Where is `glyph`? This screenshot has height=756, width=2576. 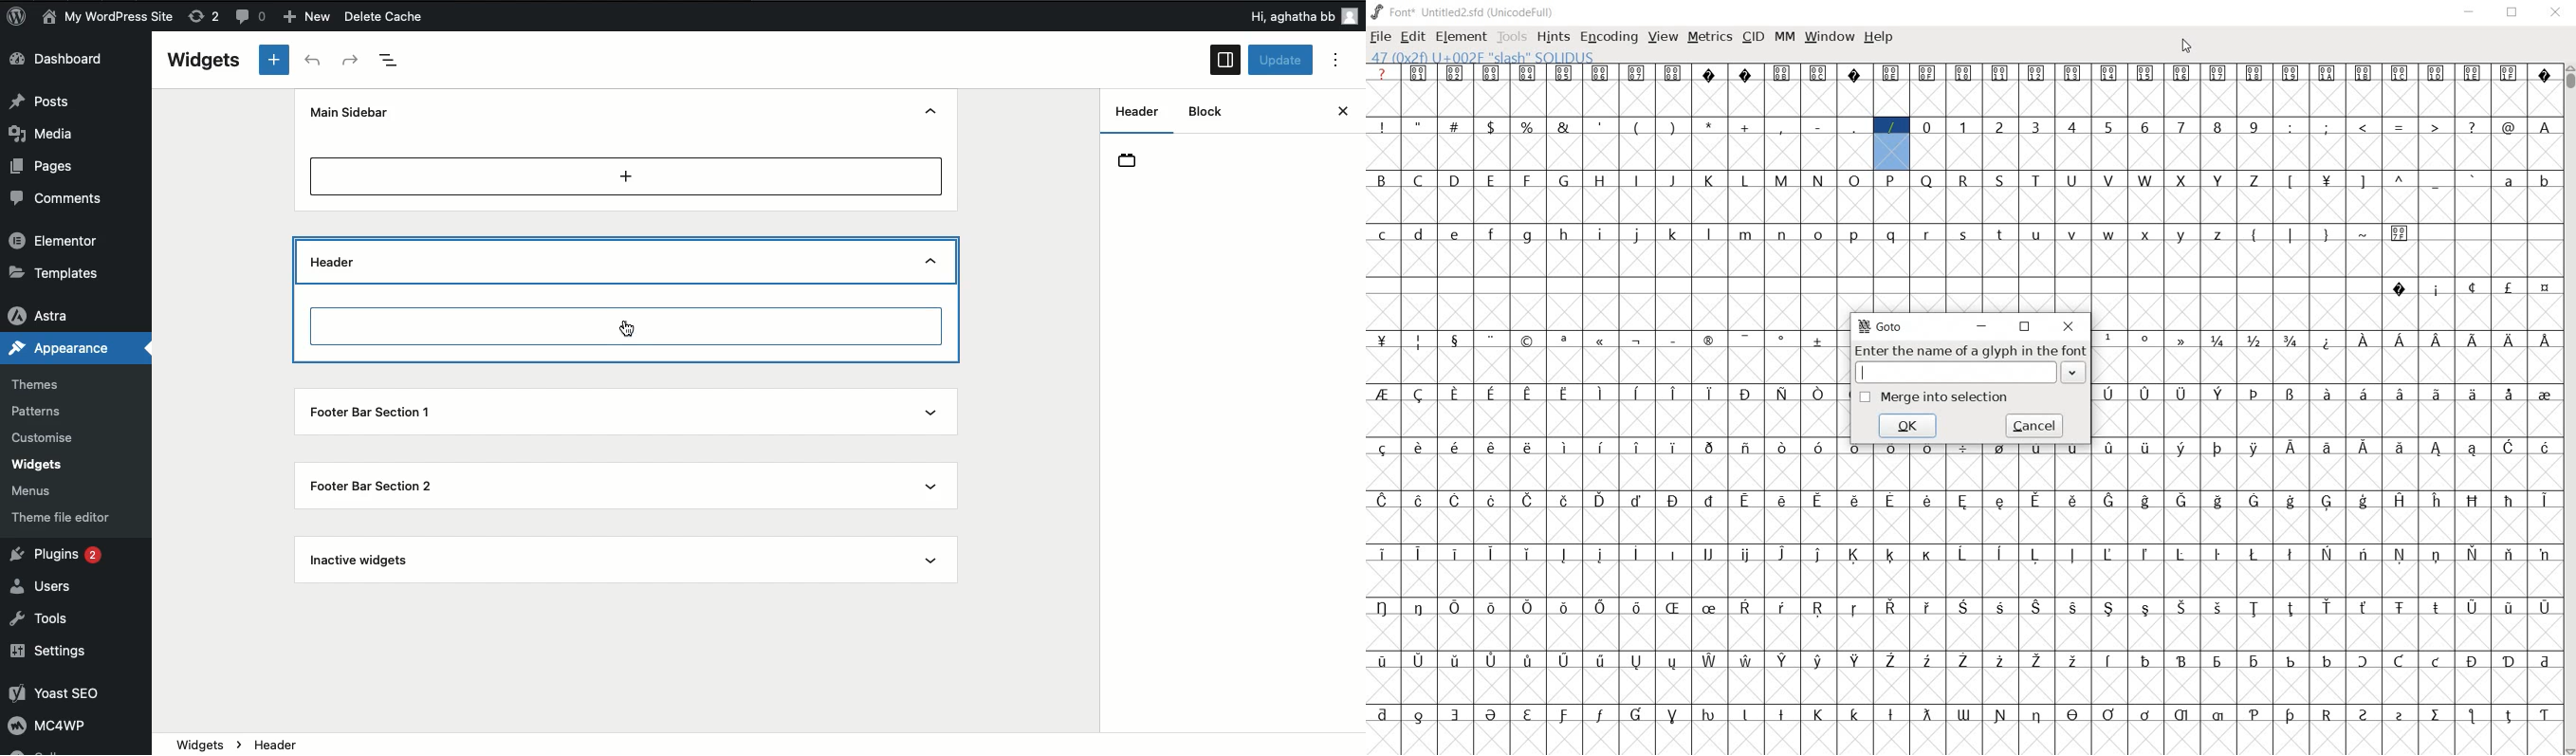
glyph is located at coordinates (2108, 714).